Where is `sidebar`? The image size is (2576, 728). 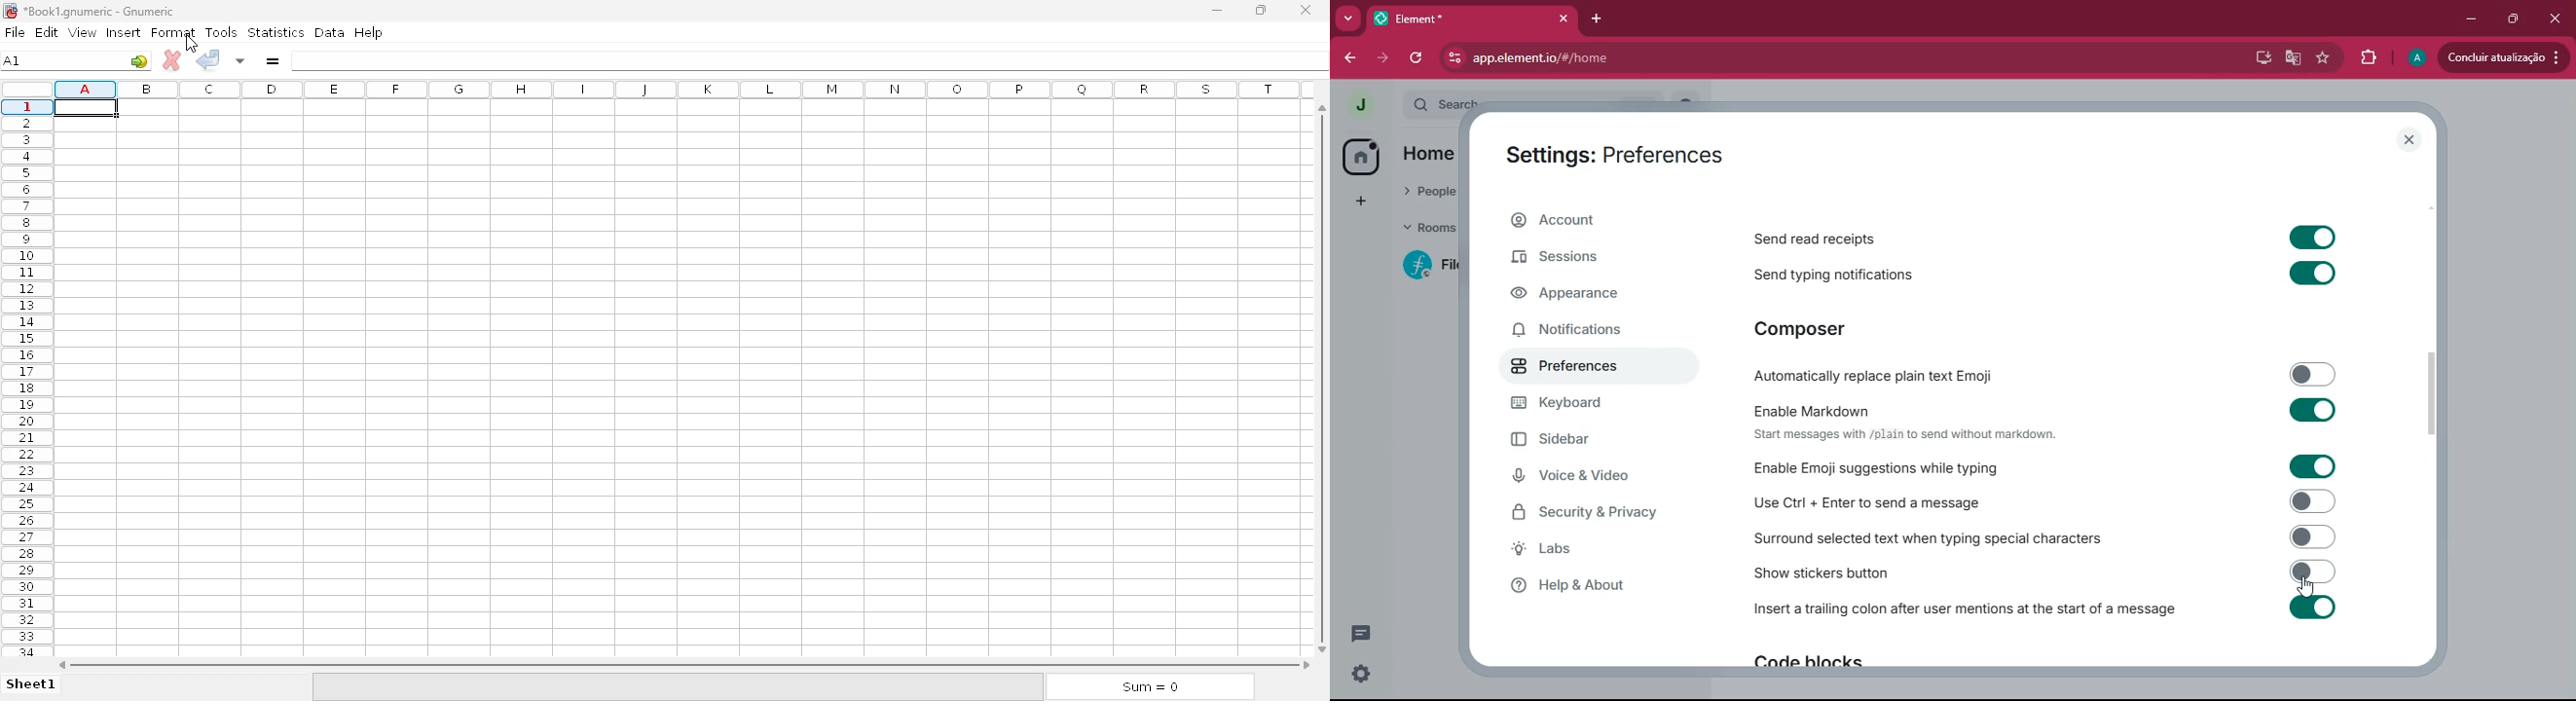 sidebar is located at coordinates (1585, 441).